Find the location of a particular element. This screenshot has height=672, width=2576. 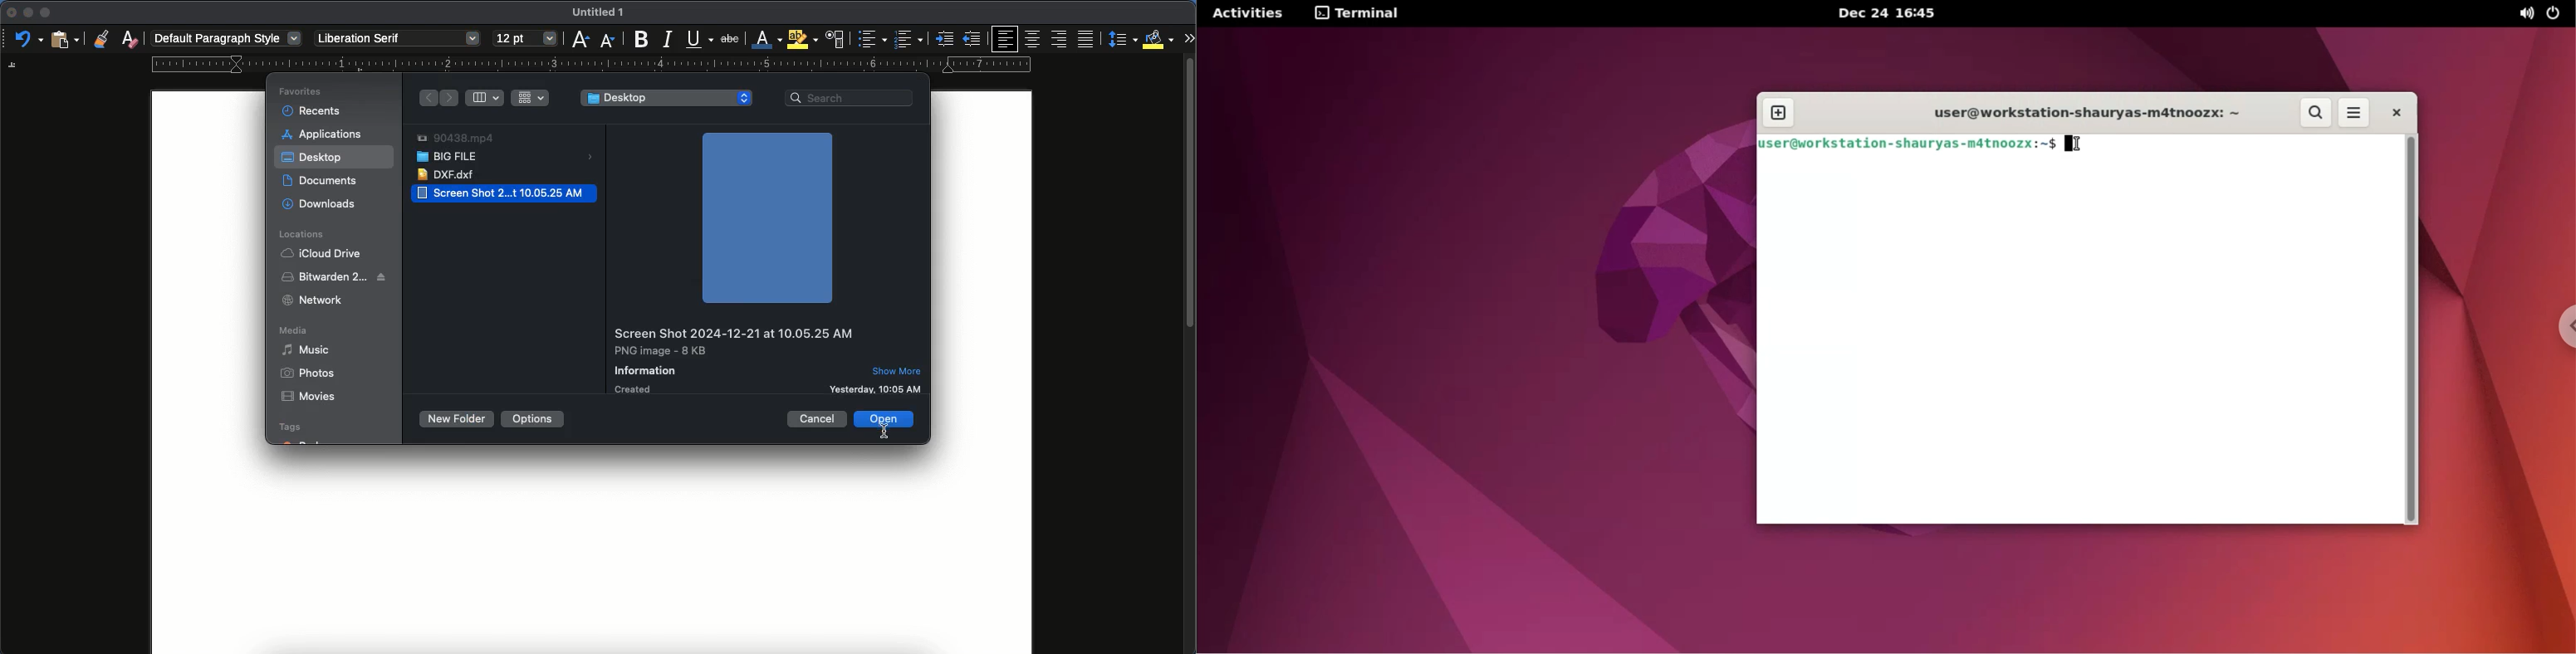

expand is located at coordinates (1188, 37).